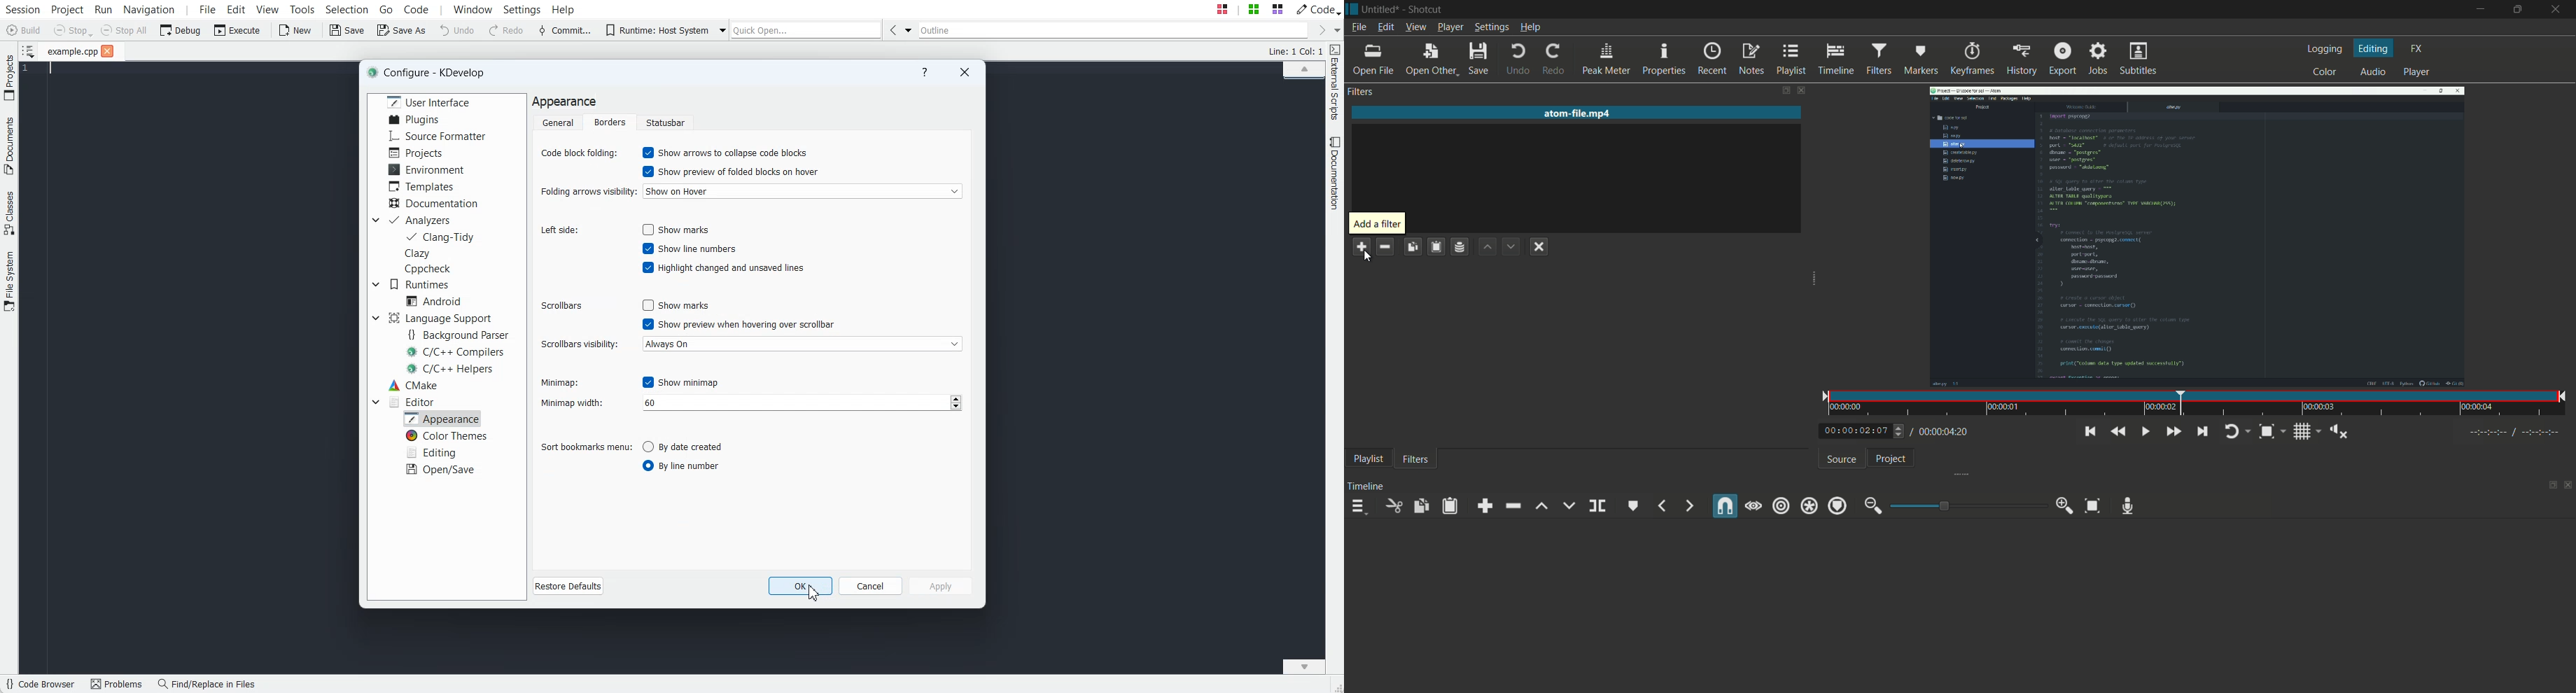 The width and height of the screenshot is (2576, 700). What do you see at coordinates (1479, 58) in the screenshot?
I see `save` at bounding box center [1479, 58].